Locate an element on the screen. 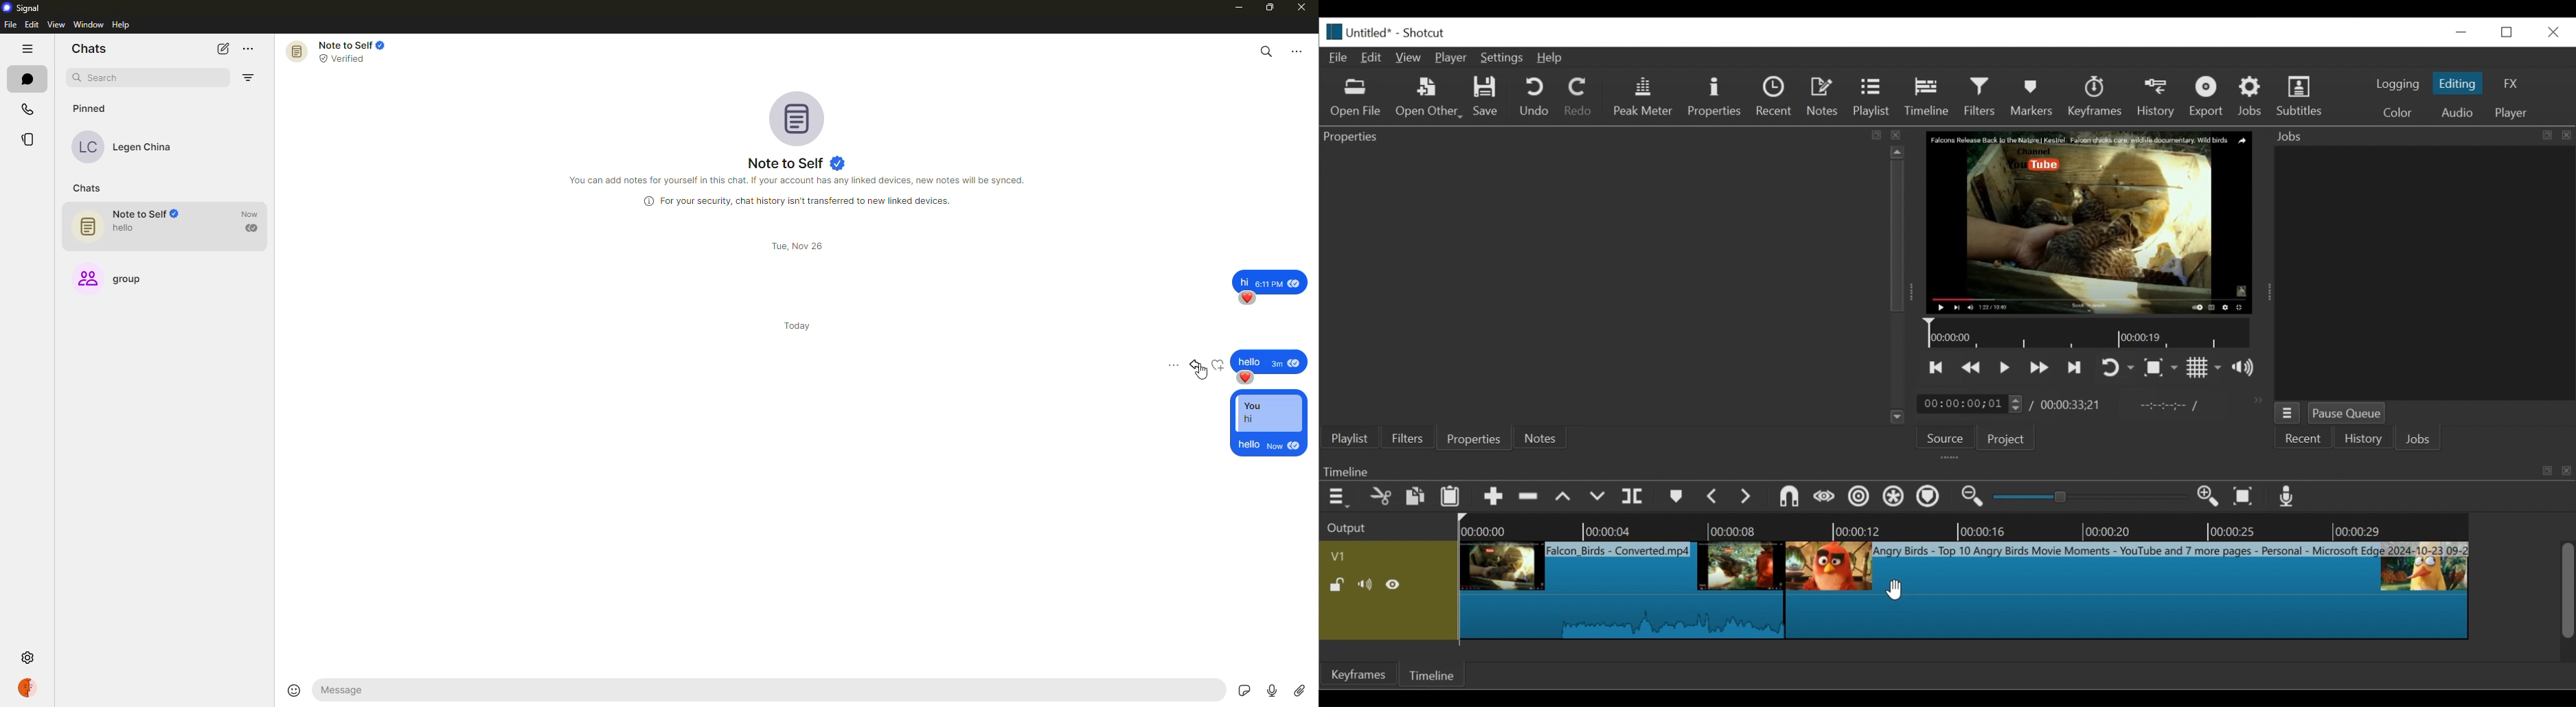  Hide is located at coordinates (1395, 584).